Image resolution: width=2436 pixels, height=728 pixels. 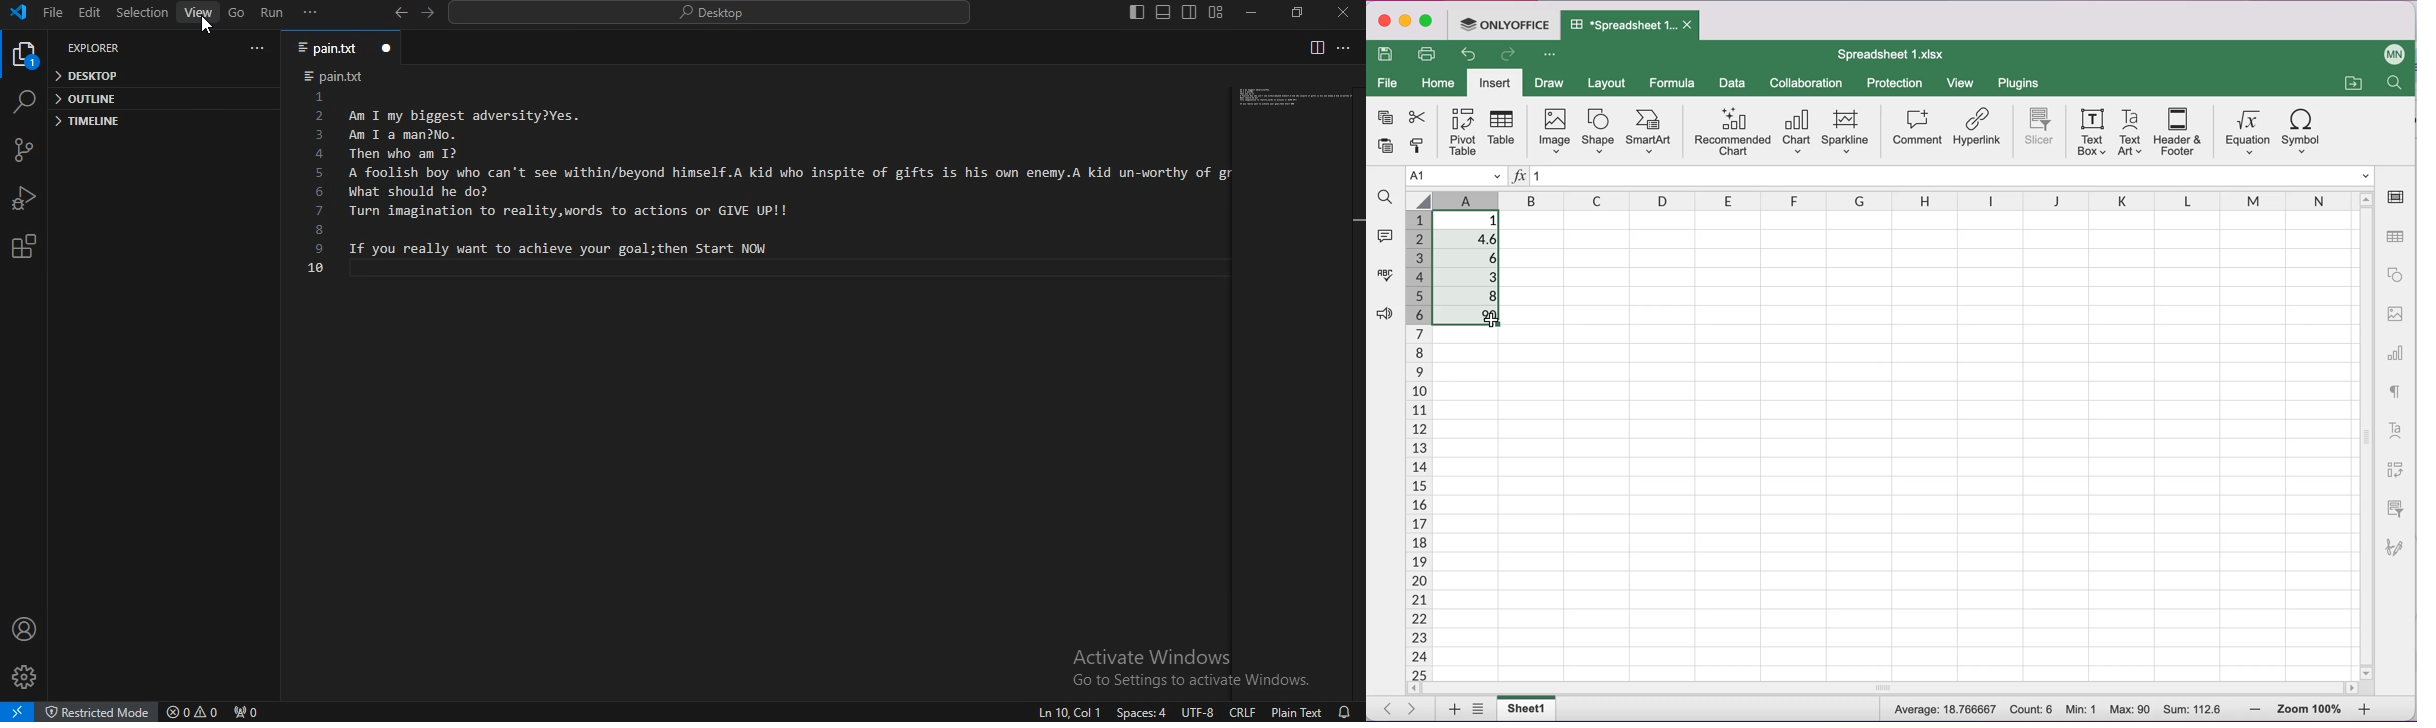 I want to click on Close, so click(x=1691, y=25).